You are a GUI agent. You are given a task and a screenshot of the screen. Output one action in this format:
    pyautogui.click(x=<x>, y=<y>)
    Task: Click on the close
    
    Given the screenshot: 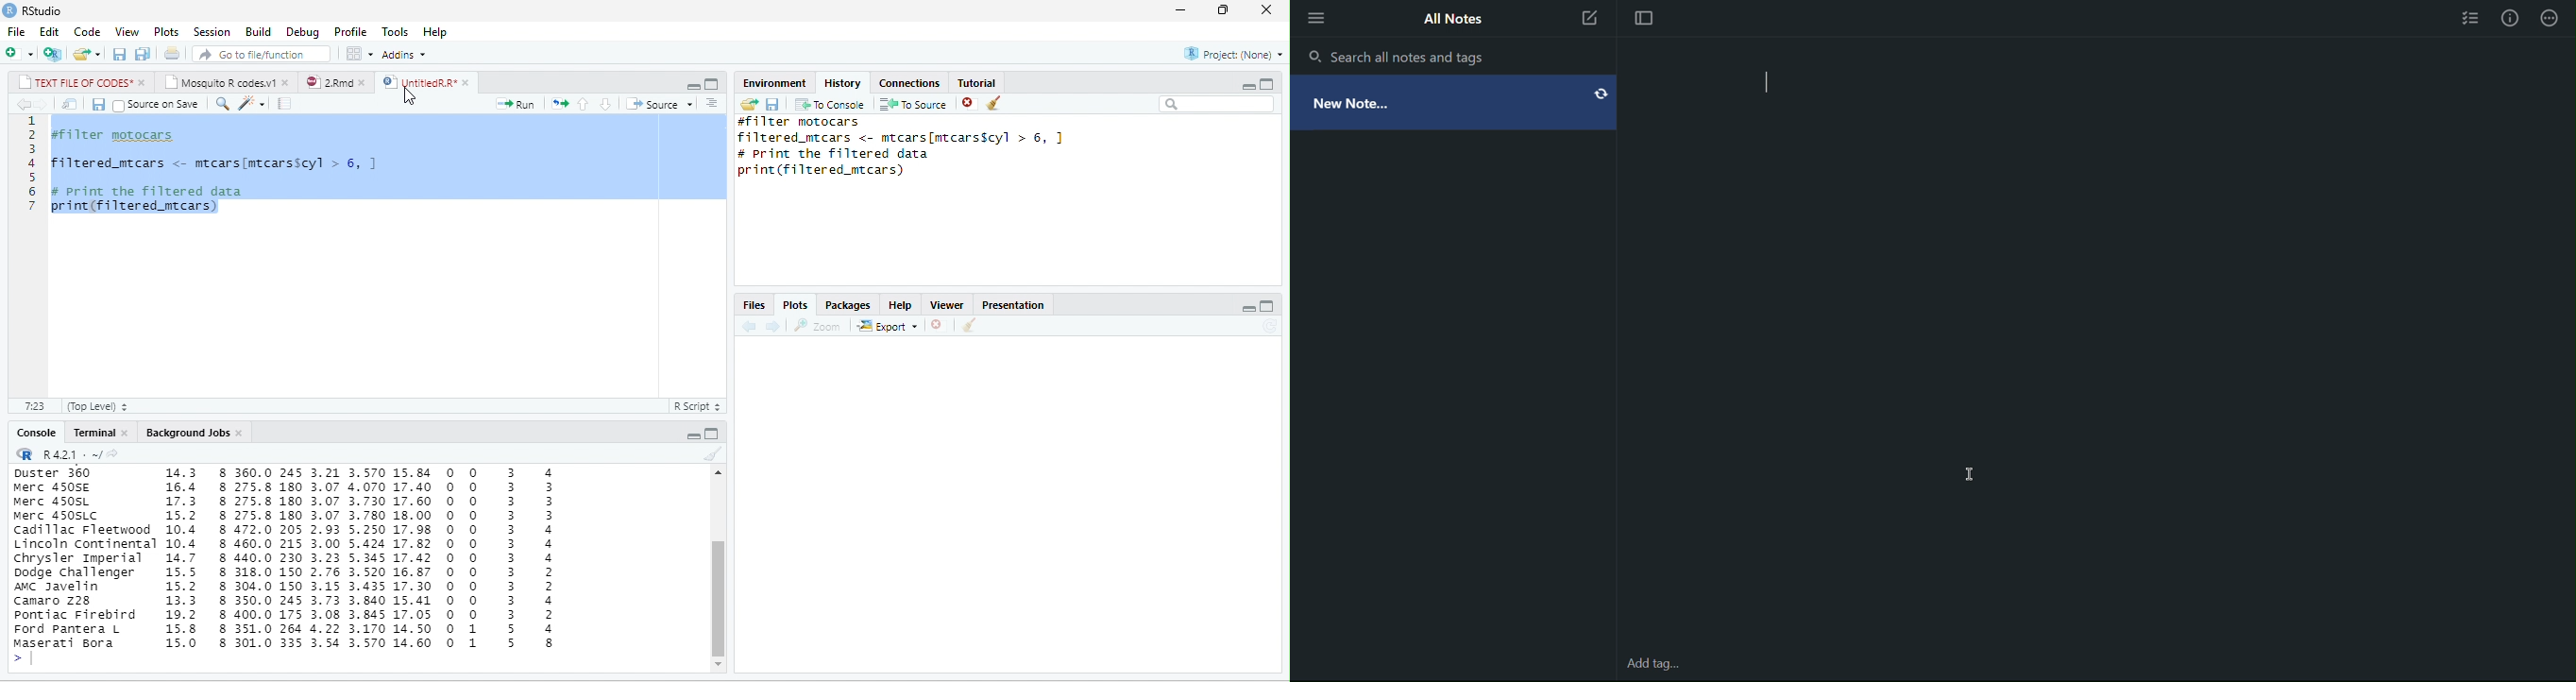 What is the action you would take?
    pyautogui.click(x=127, y=432)
    